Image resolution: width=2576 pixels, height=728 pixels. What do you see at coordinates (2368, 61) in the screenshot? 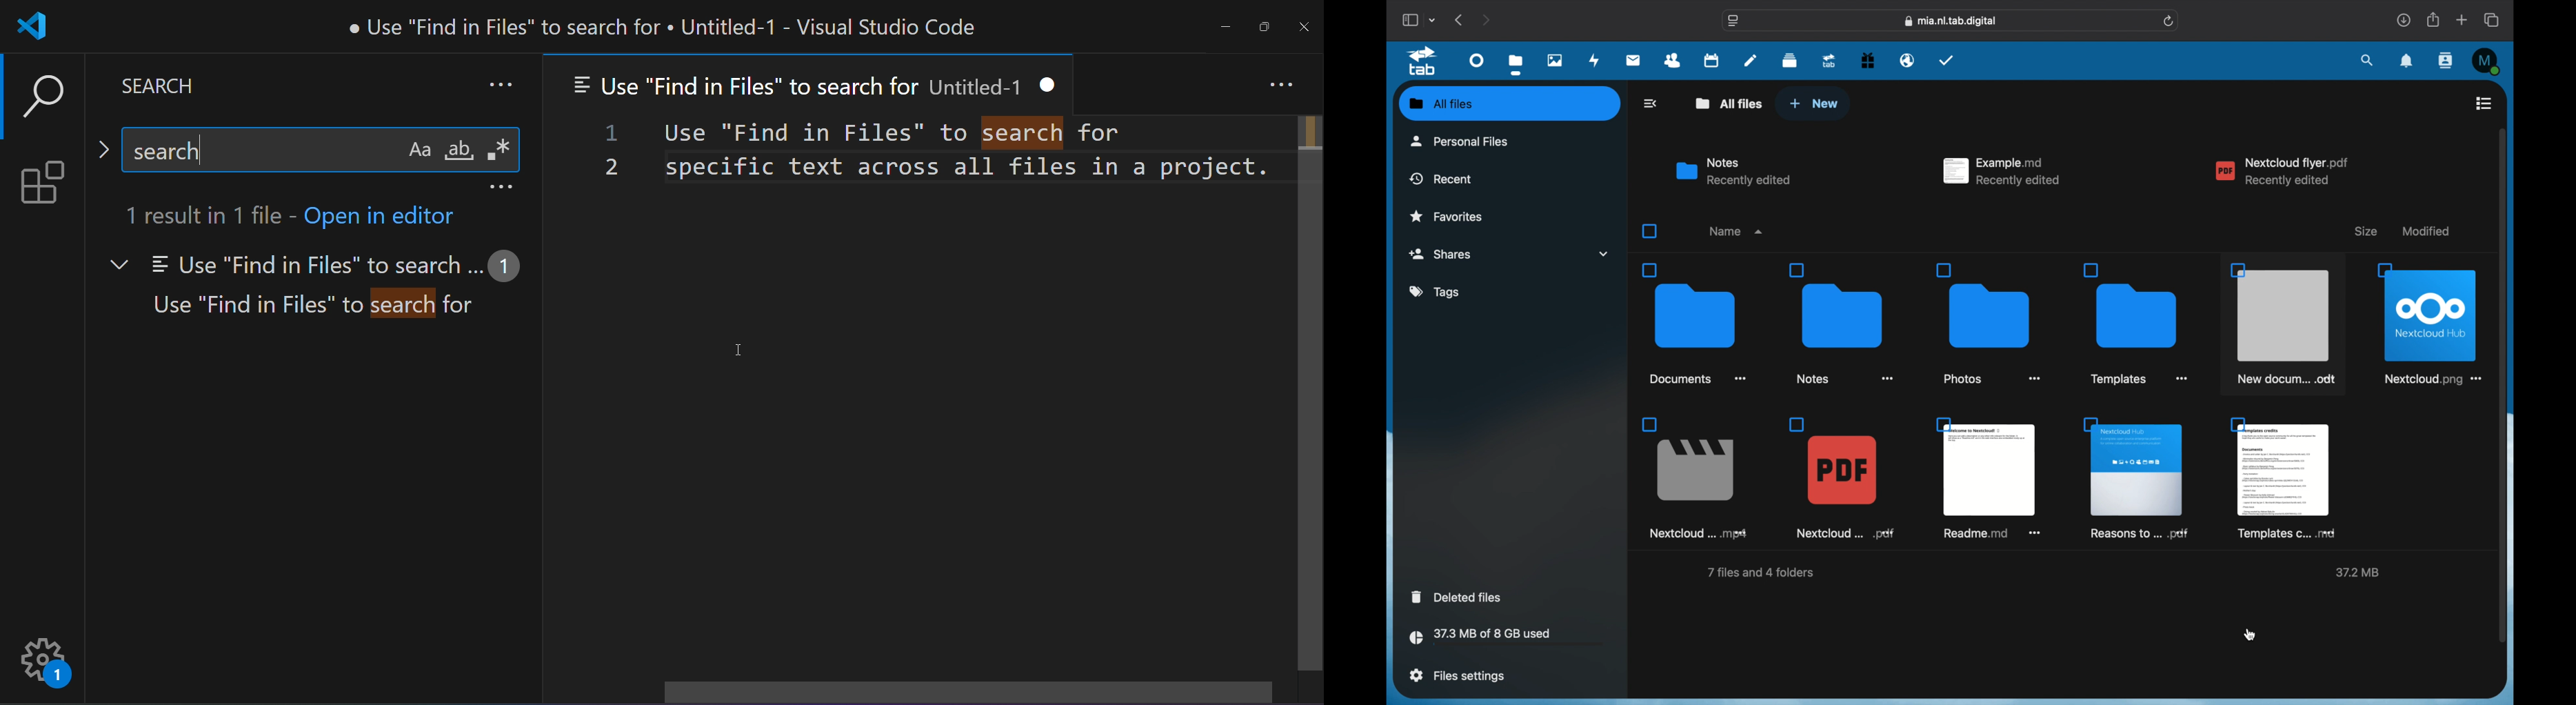
I see `search` at bounding box center [2368, 61].